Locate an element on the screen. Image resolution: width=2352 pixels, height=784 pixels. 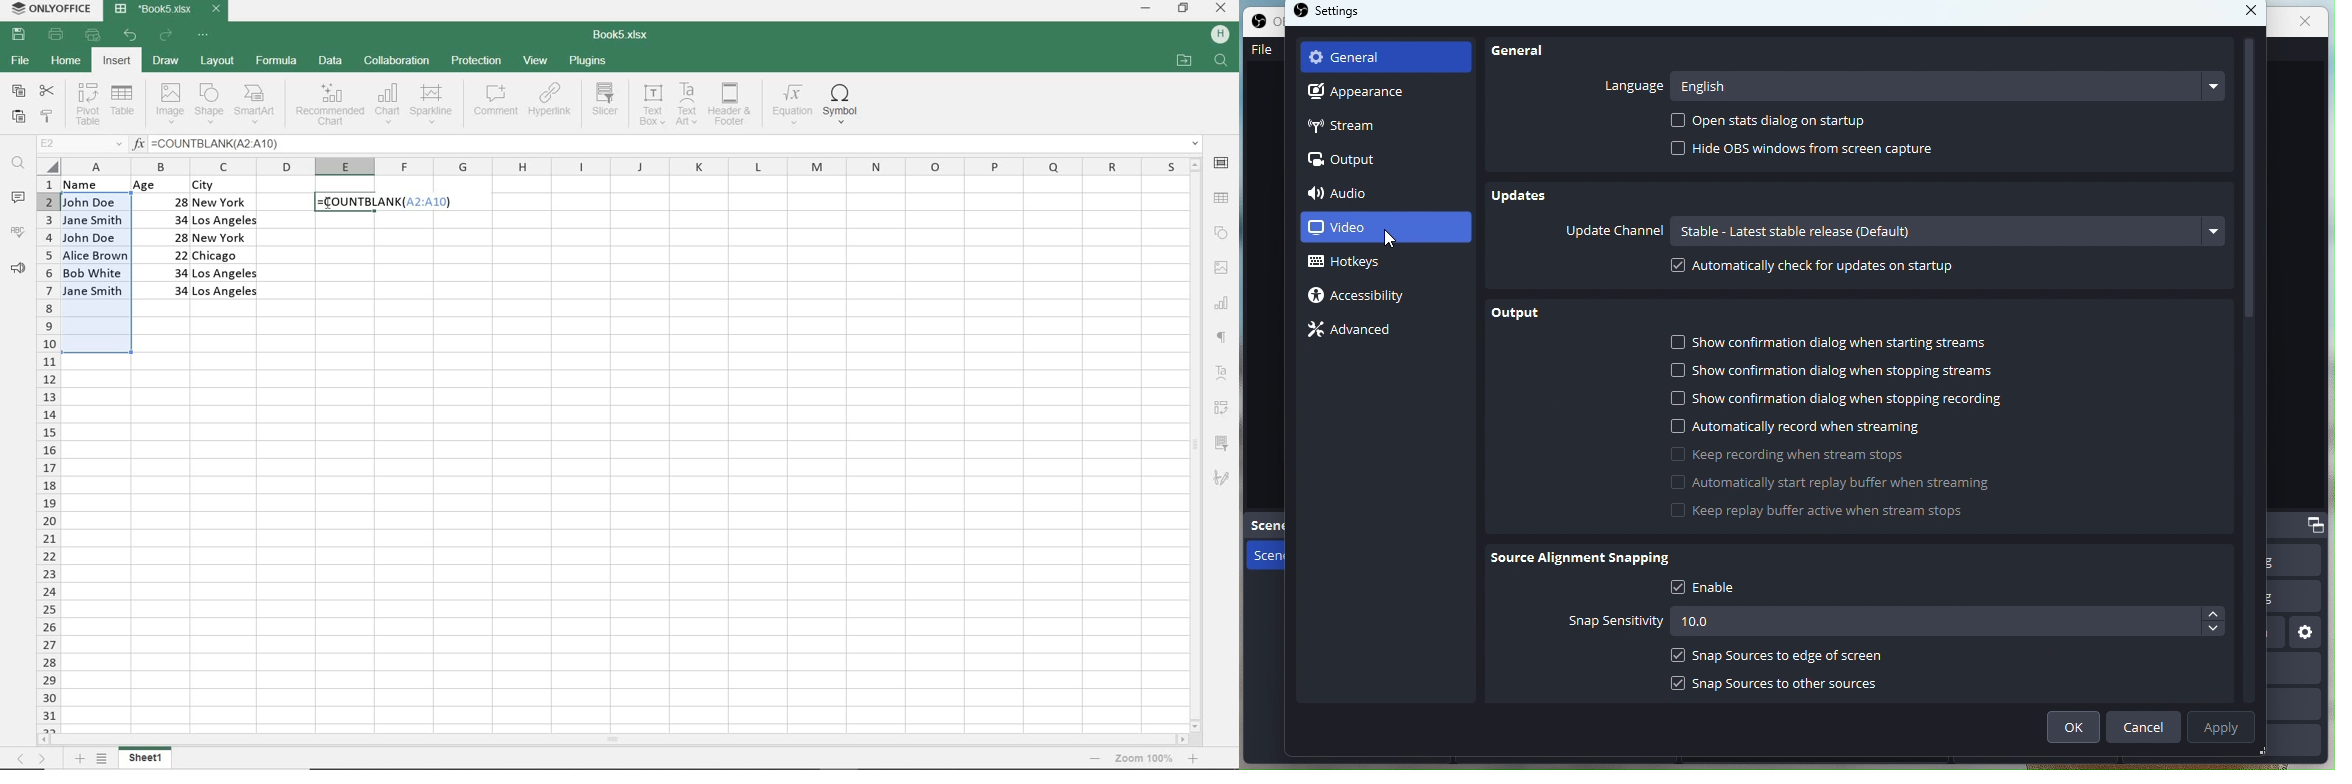
Ok is located at coordinates (2074, 725).